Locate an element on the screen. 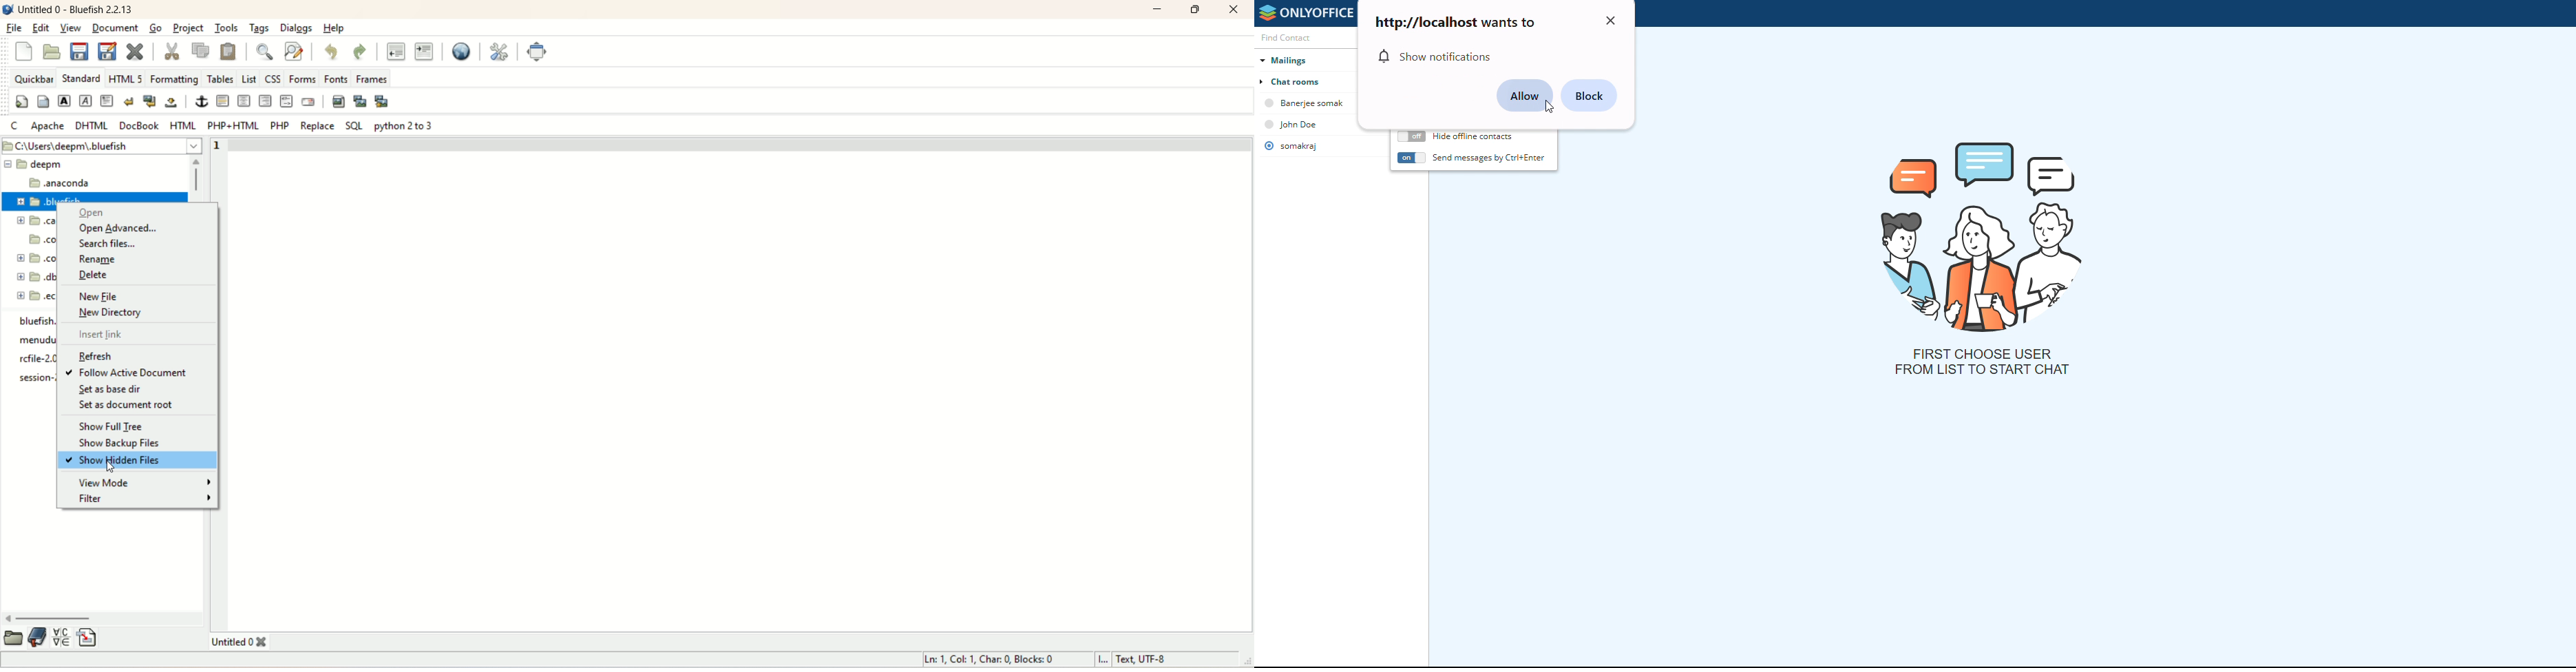 This screenshot has height=672, width=2576. indent is located at coordinates (424, 52).